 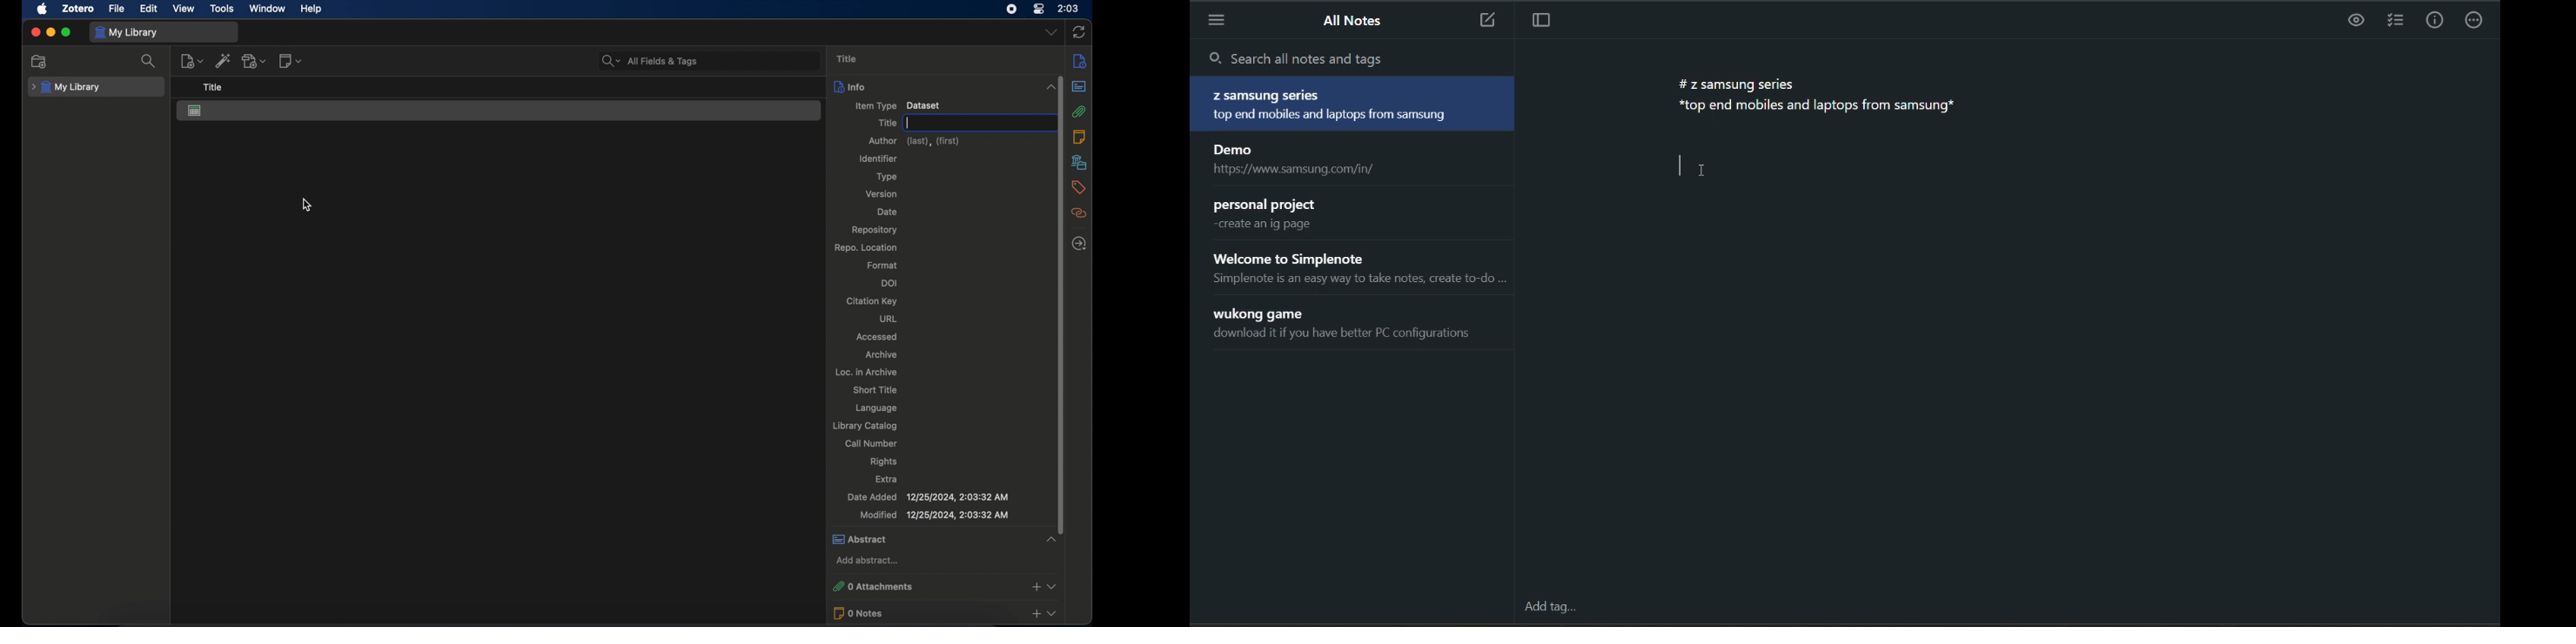 I want to click on tags, so click(x=1080, y=188).